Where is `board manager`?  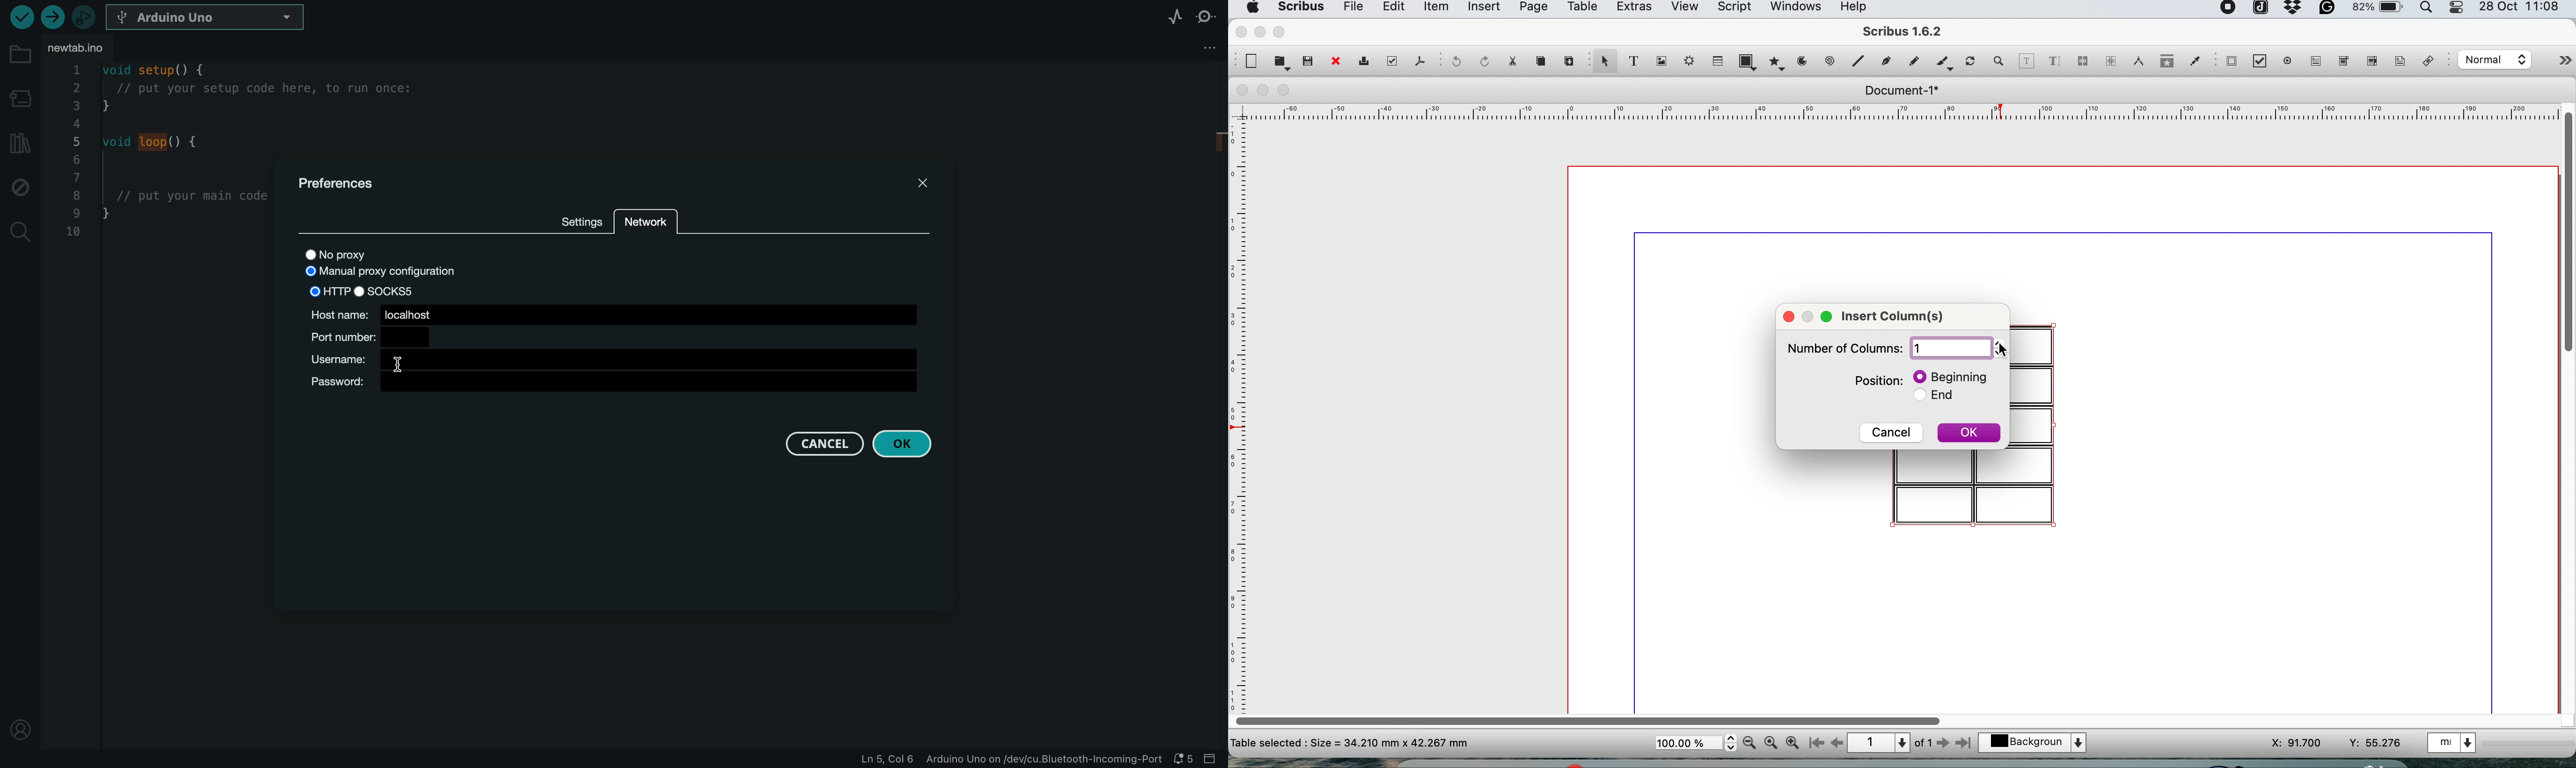
board manager is located at coordinates (20, 100).